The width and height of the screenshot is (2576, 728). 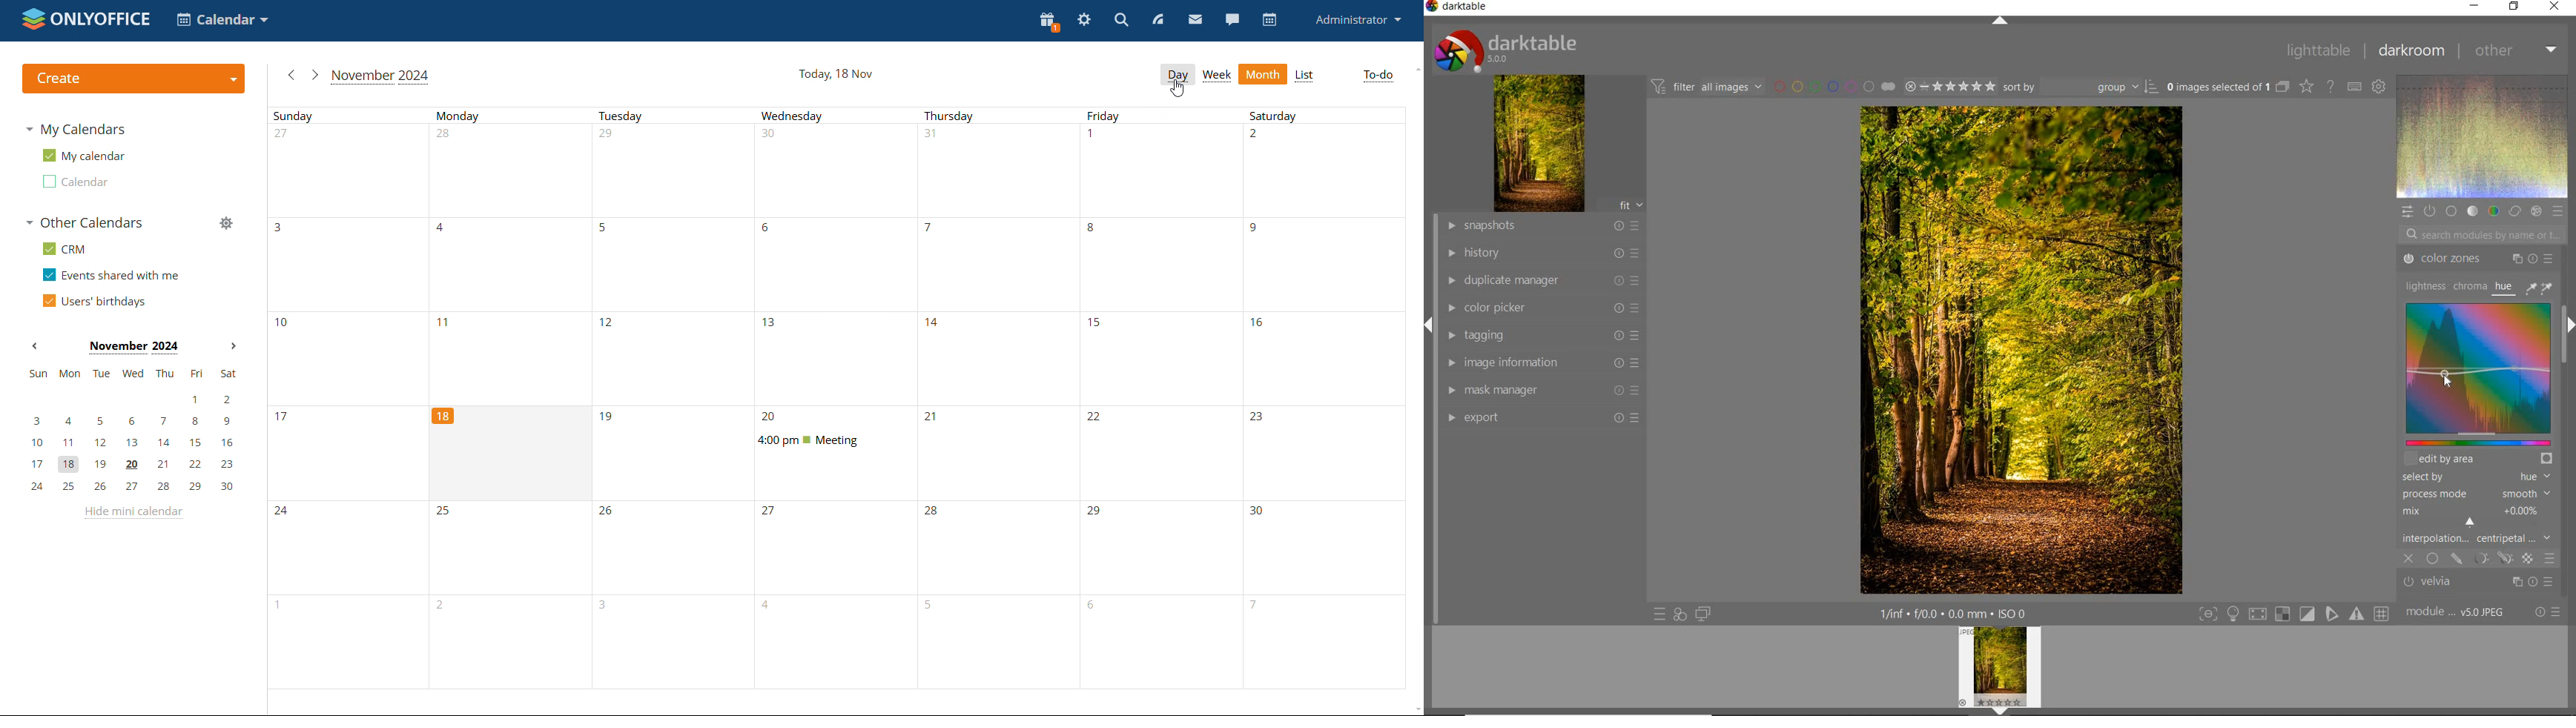 What do you see at coordinates (1537, 143) in the screenshot?
I see `IMAGE` at bounding box center [1537, 143].